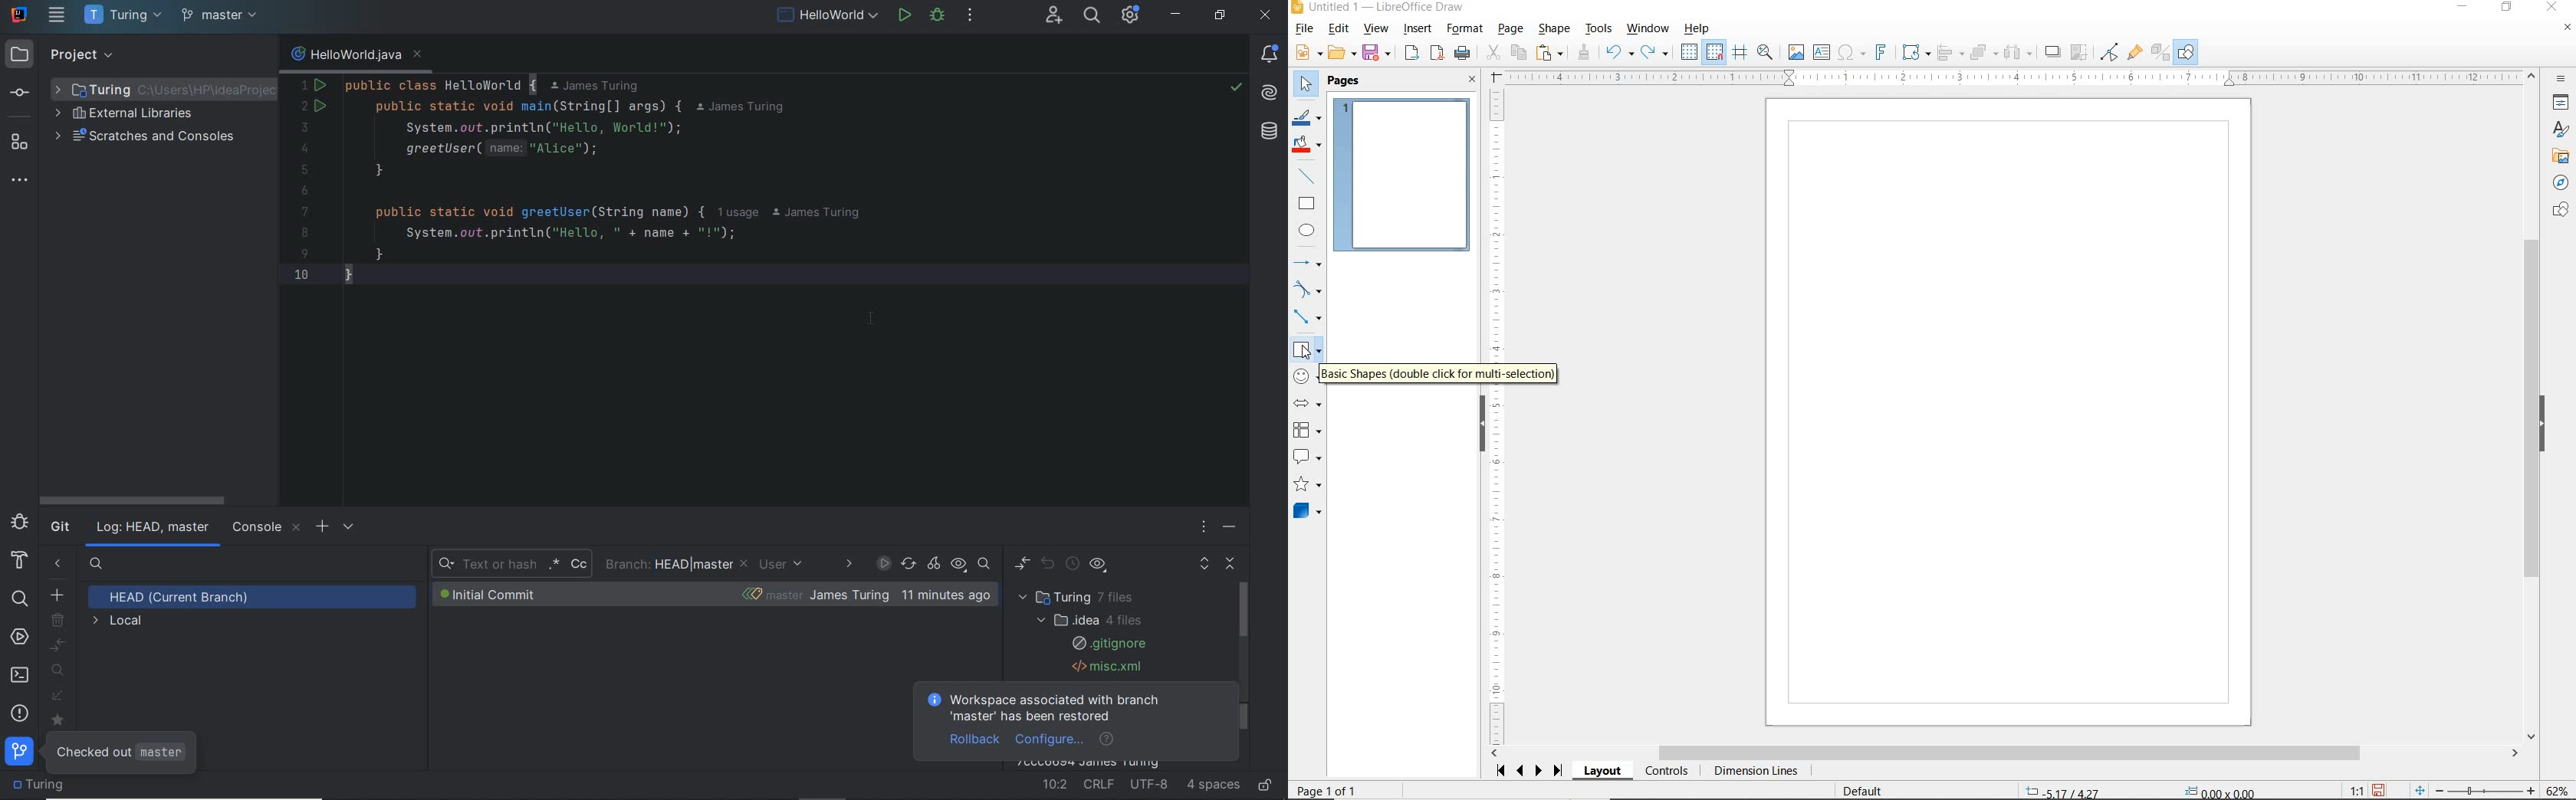 This screenshot has width=2576, height=812. What do you see at coordinates (1308, 146) in the screenshot?
I see `FILL COLOR` at bounding box center [1308, 146].